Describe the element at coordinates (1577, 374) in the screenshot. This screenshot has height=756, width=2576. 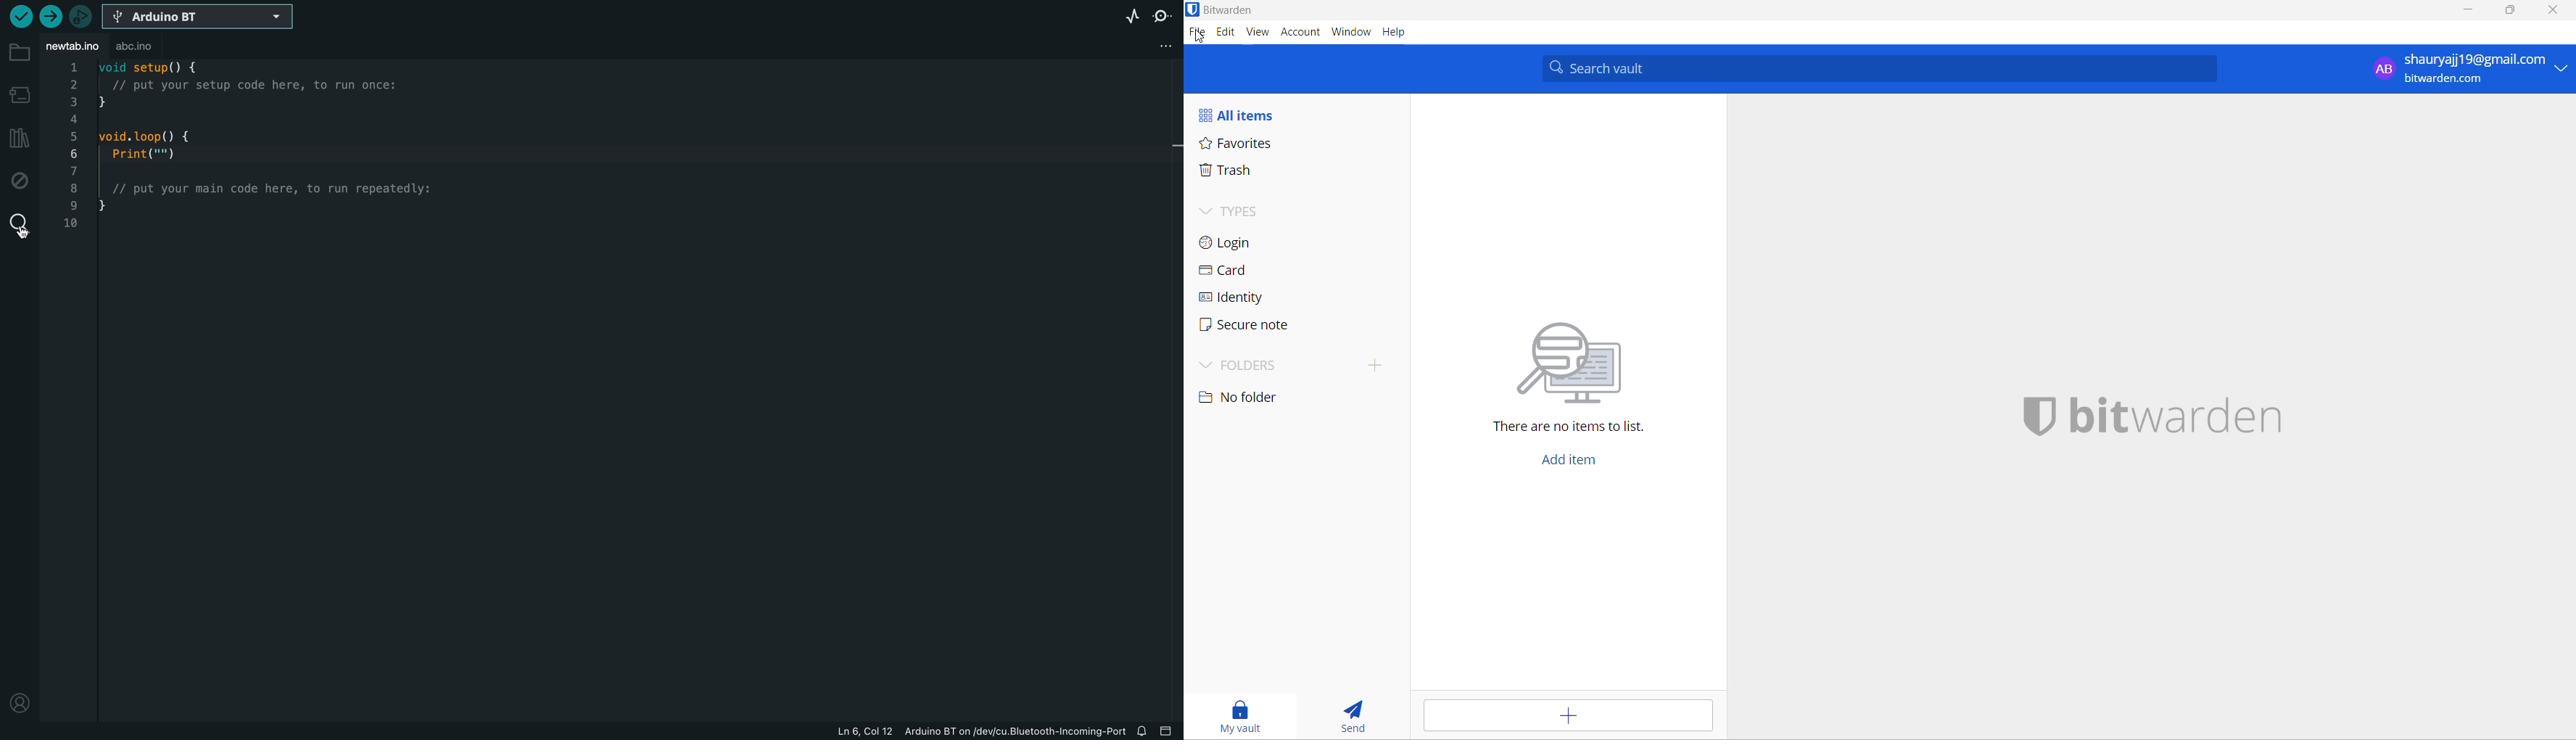
I see `text and graphics` at that location.